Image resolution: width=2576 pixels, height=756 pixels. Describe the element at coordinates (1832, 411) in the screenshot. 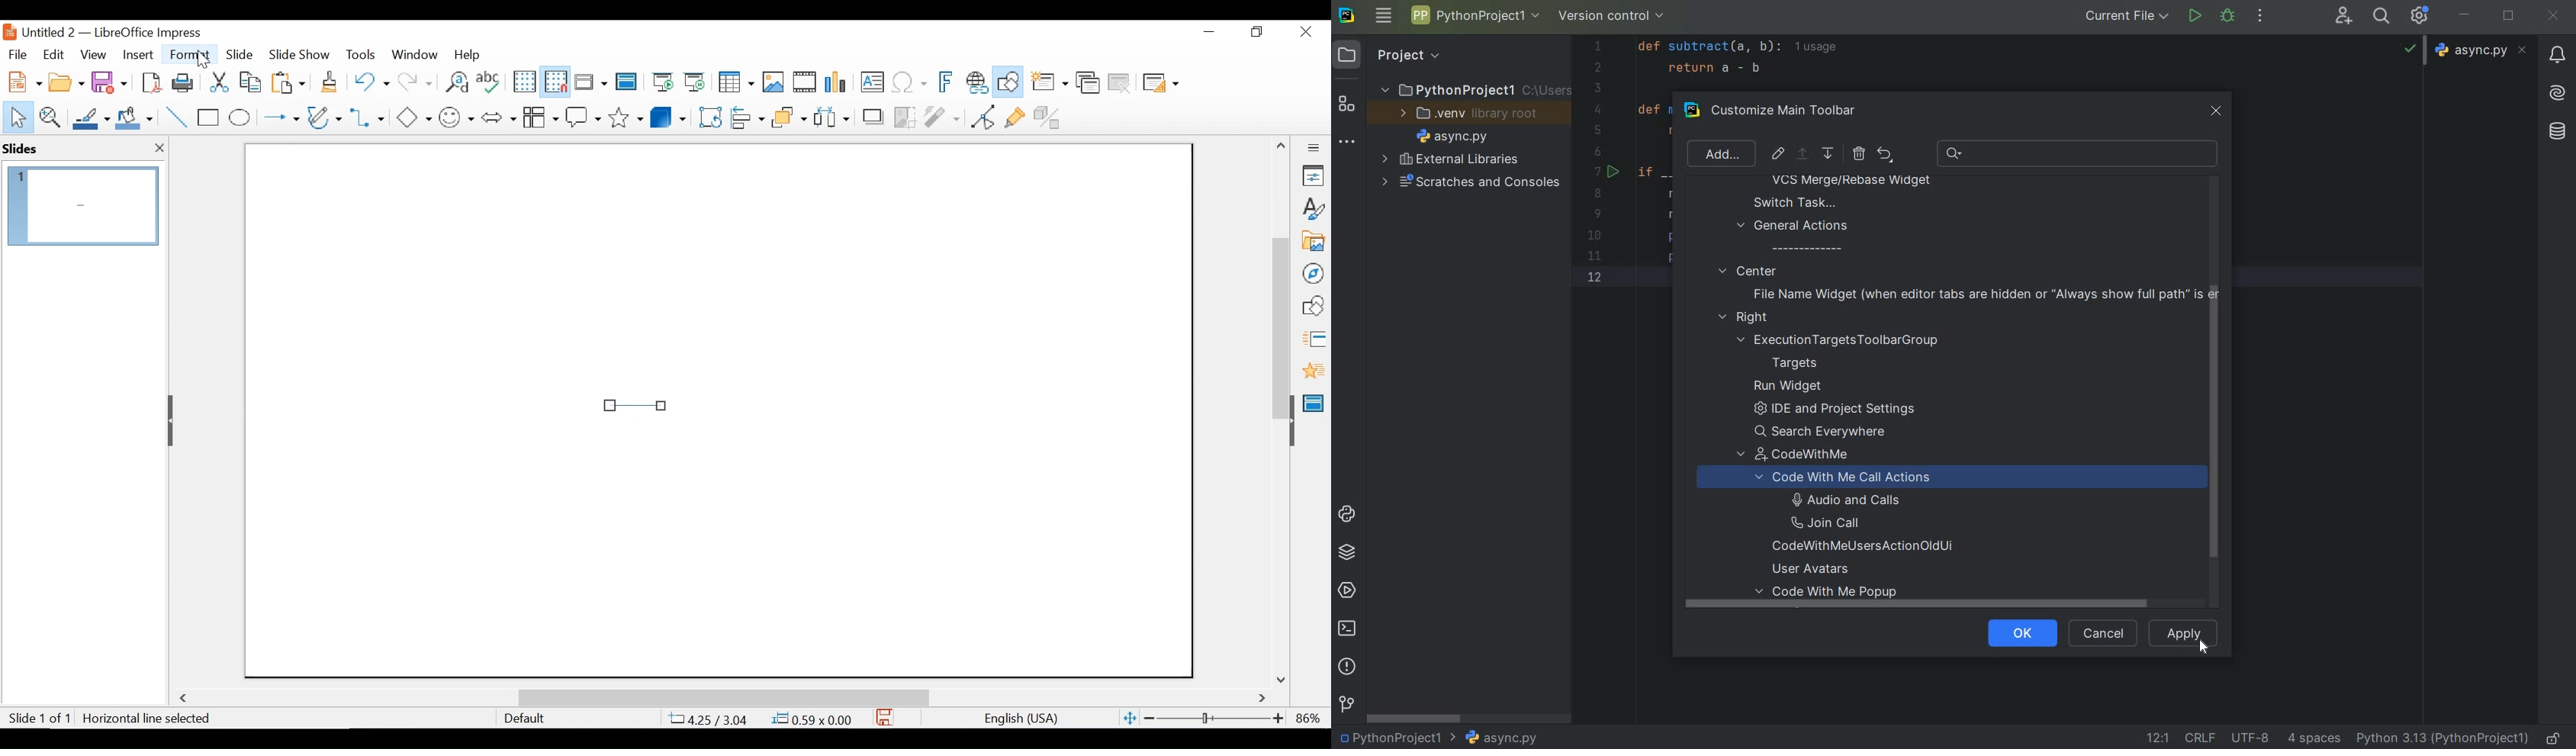

I see `ide and project settings` at that location.